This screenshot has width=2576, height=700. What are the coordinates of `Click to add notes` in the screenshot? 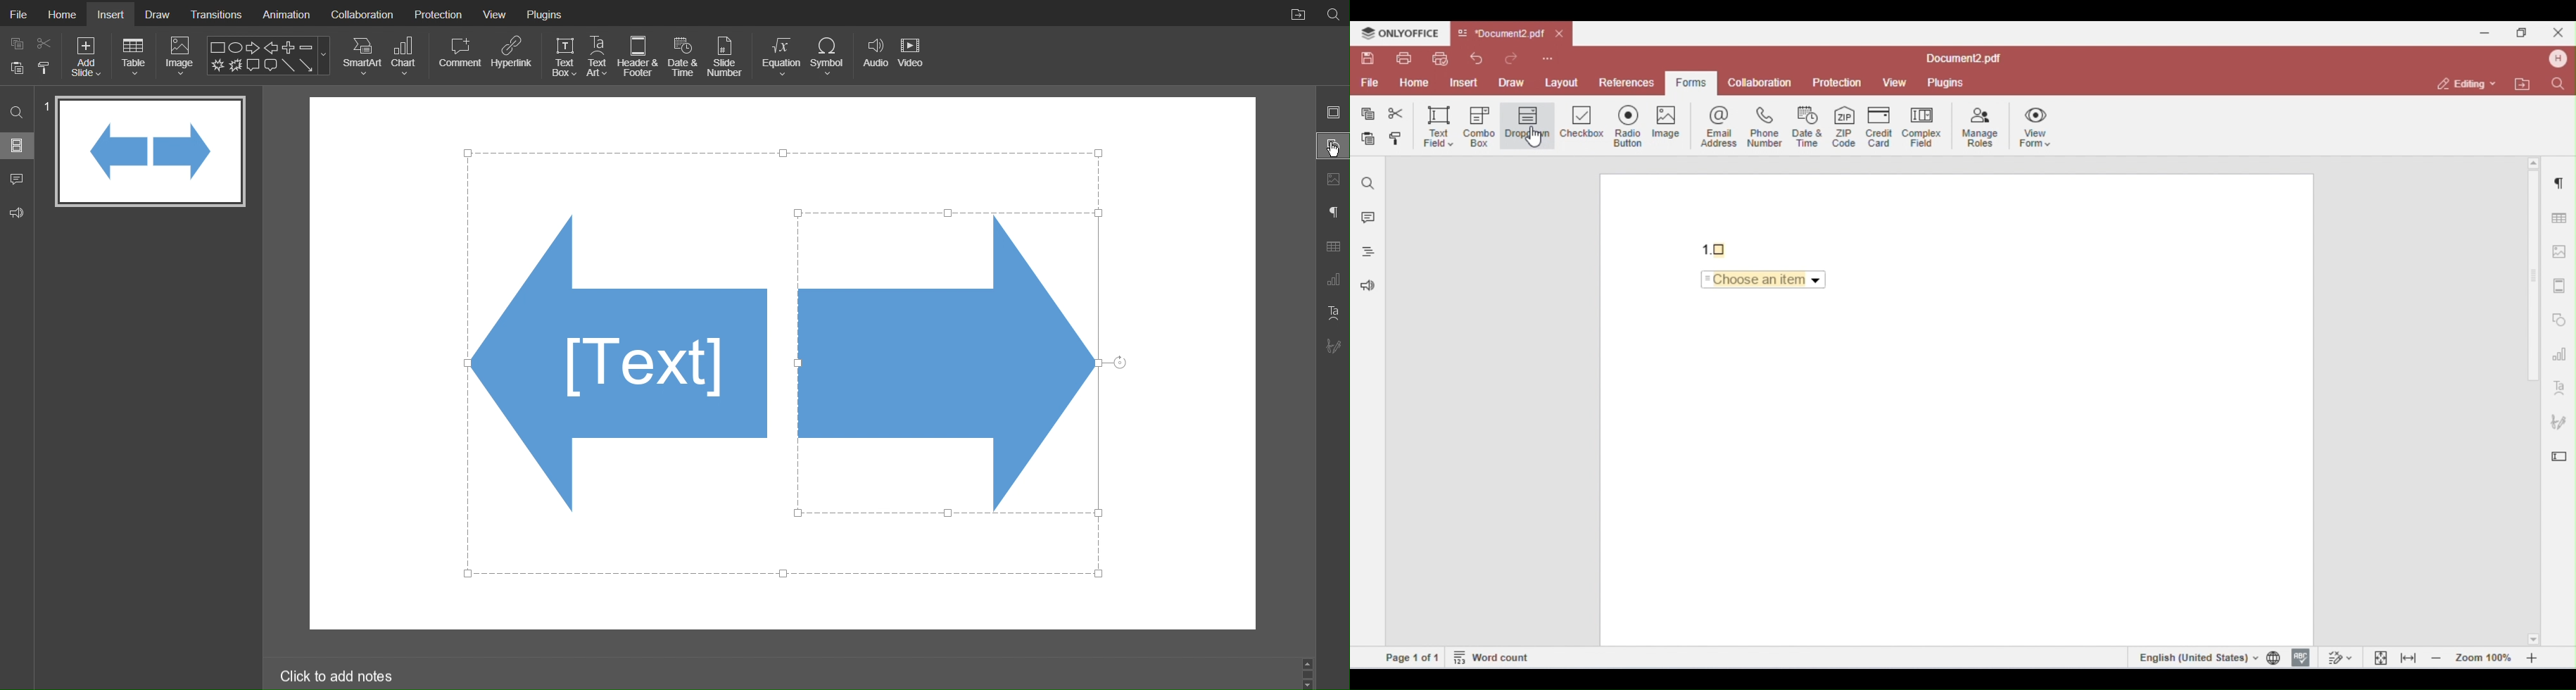 It's located at (338, 675).